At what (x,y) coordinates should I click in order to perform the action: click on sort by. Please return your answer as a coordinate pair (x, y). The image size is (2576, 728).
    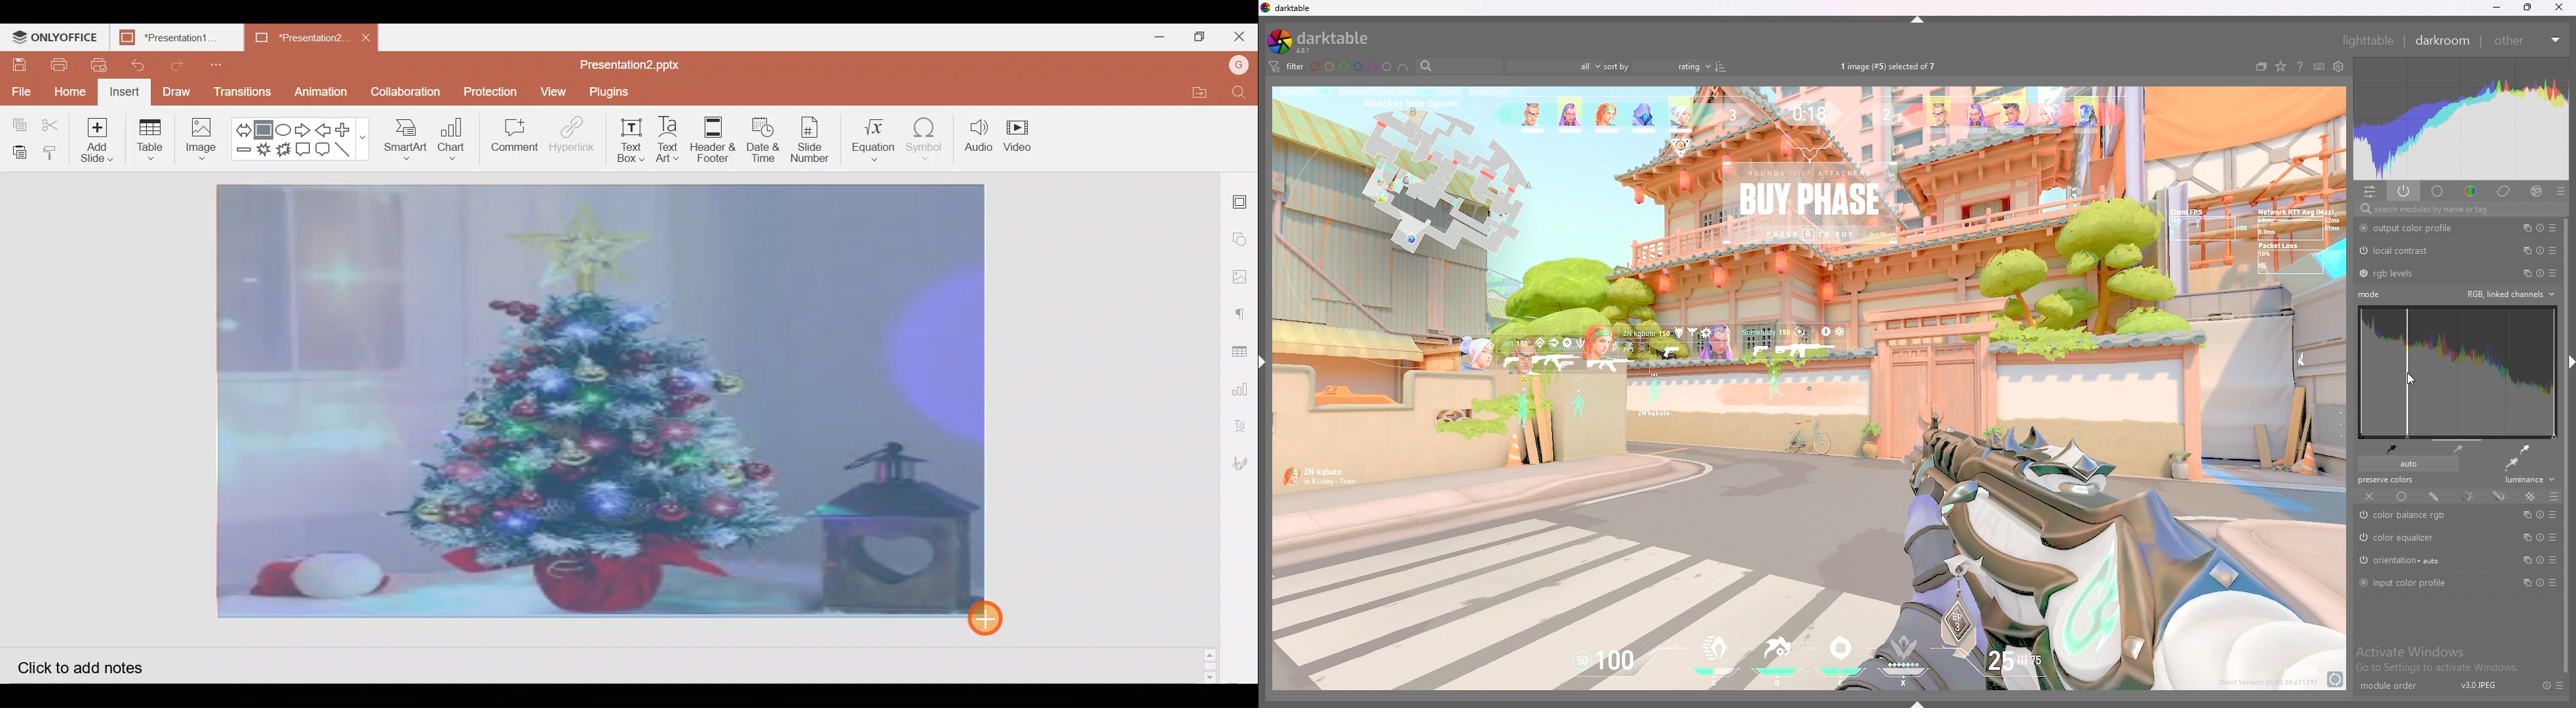
    Looking at the image, I should click on (1657, 66).